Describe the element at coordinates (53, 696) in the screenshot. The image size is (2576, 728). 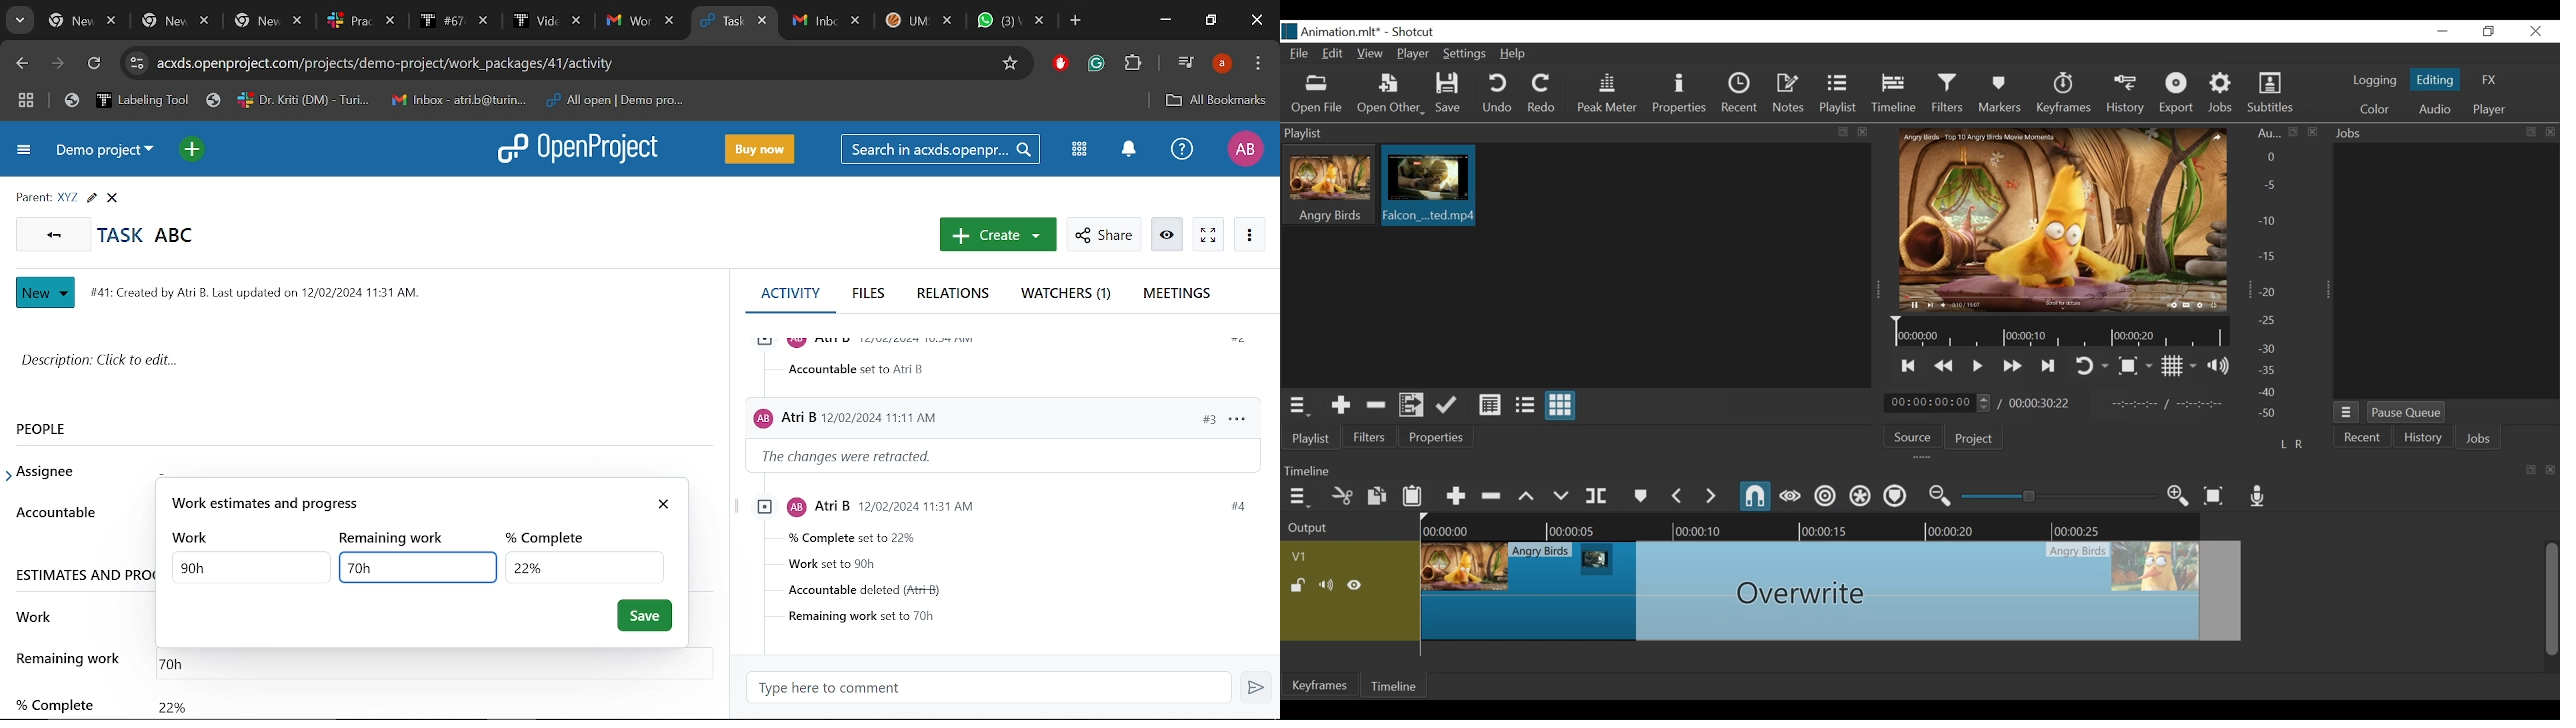
I see `% complete` at that location.